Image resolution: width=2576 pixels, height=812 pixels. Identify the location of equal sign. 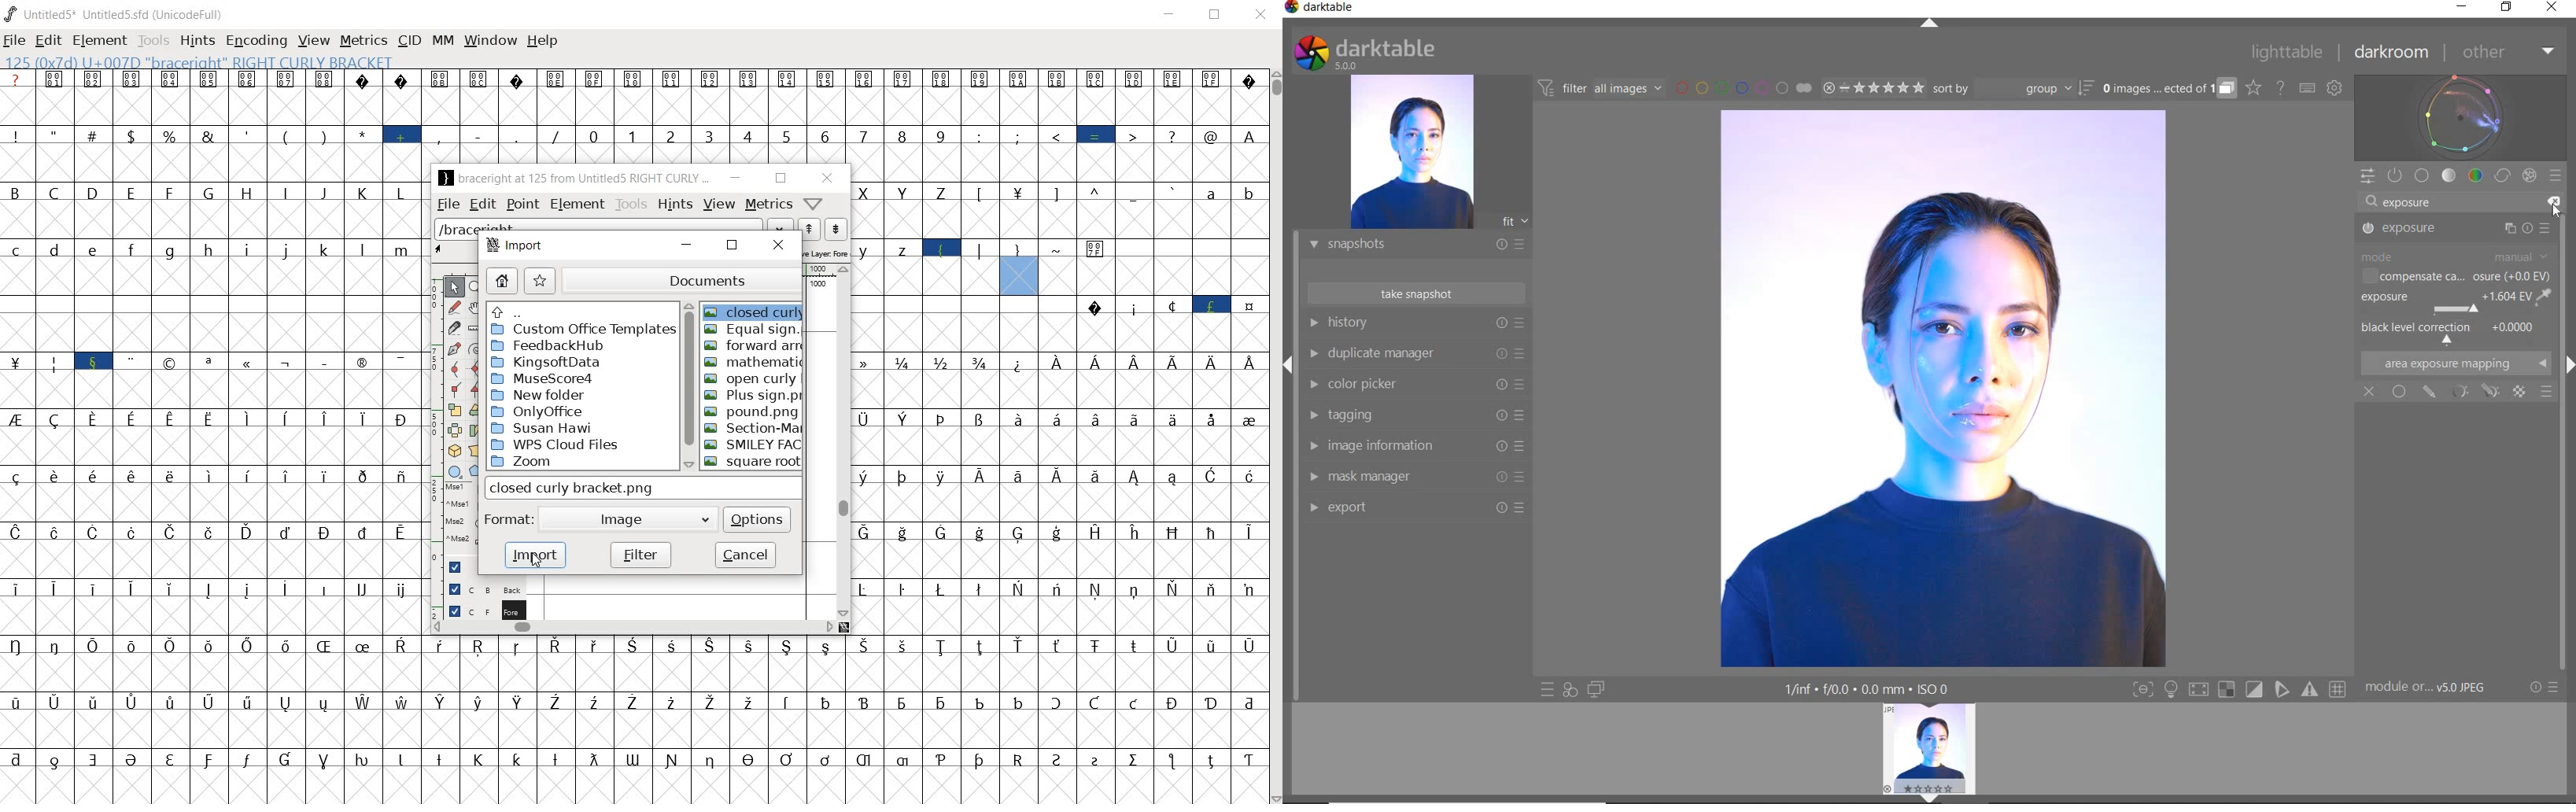
(753, 330).